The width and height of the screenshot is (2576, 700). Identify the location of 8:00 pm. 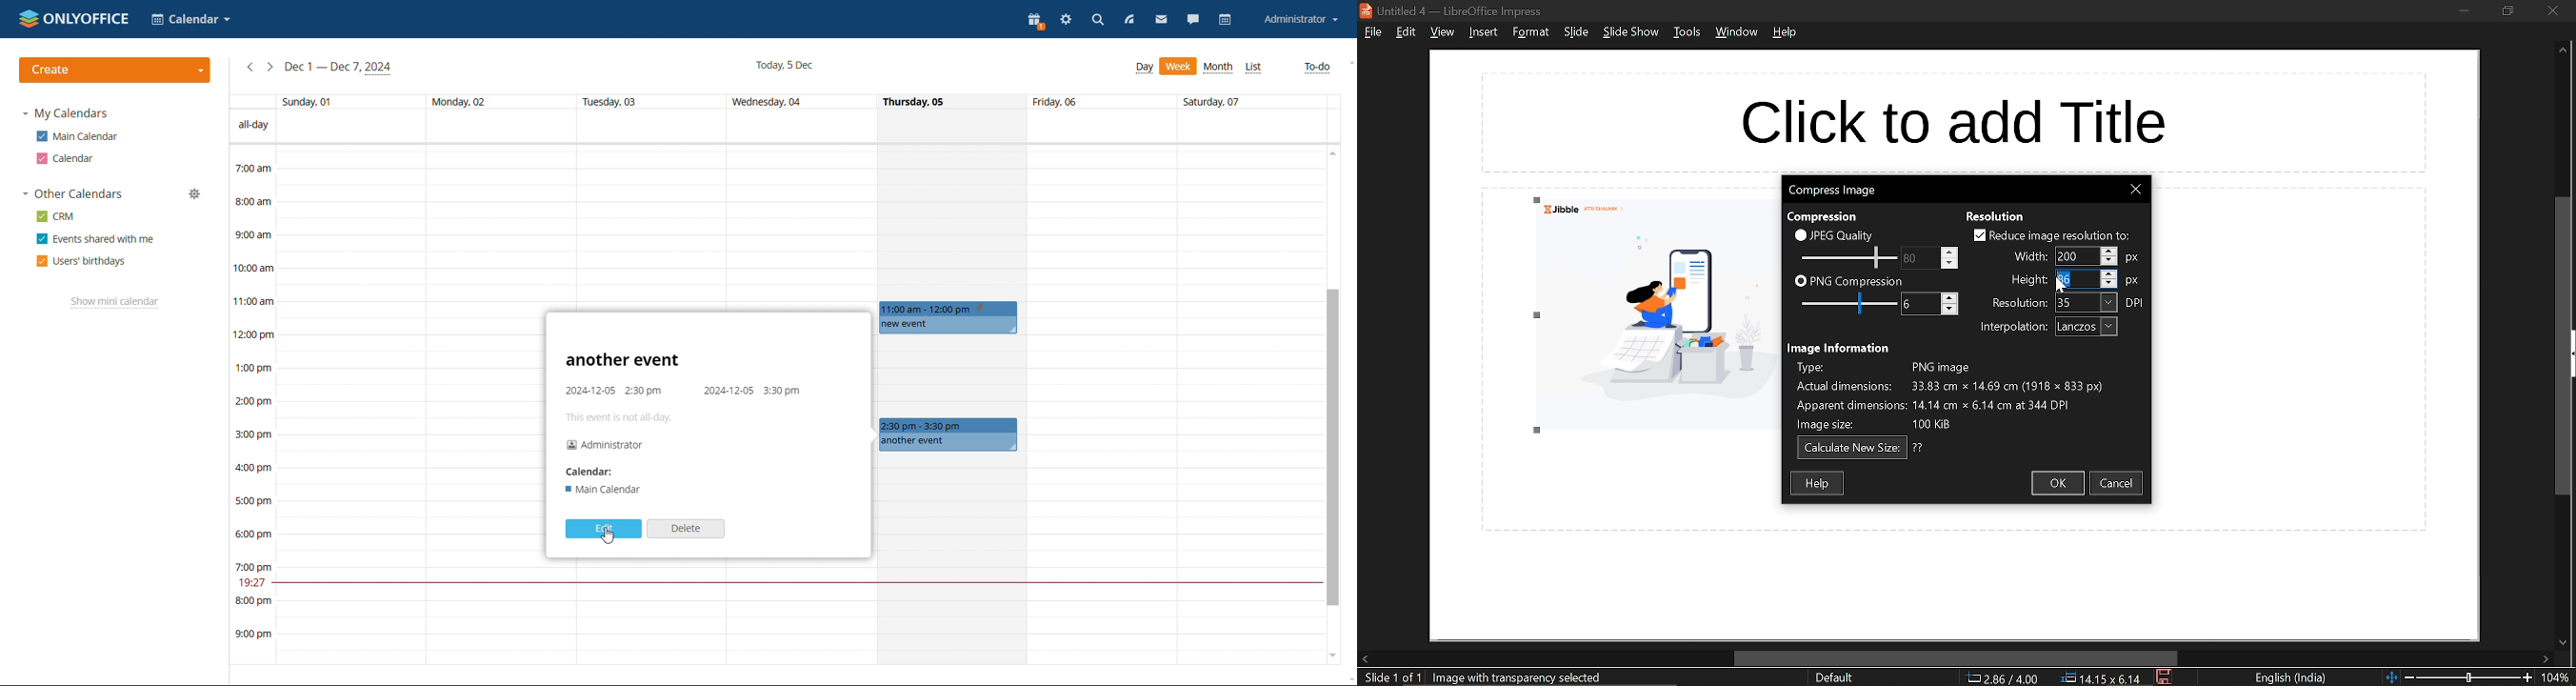
(253, 601).